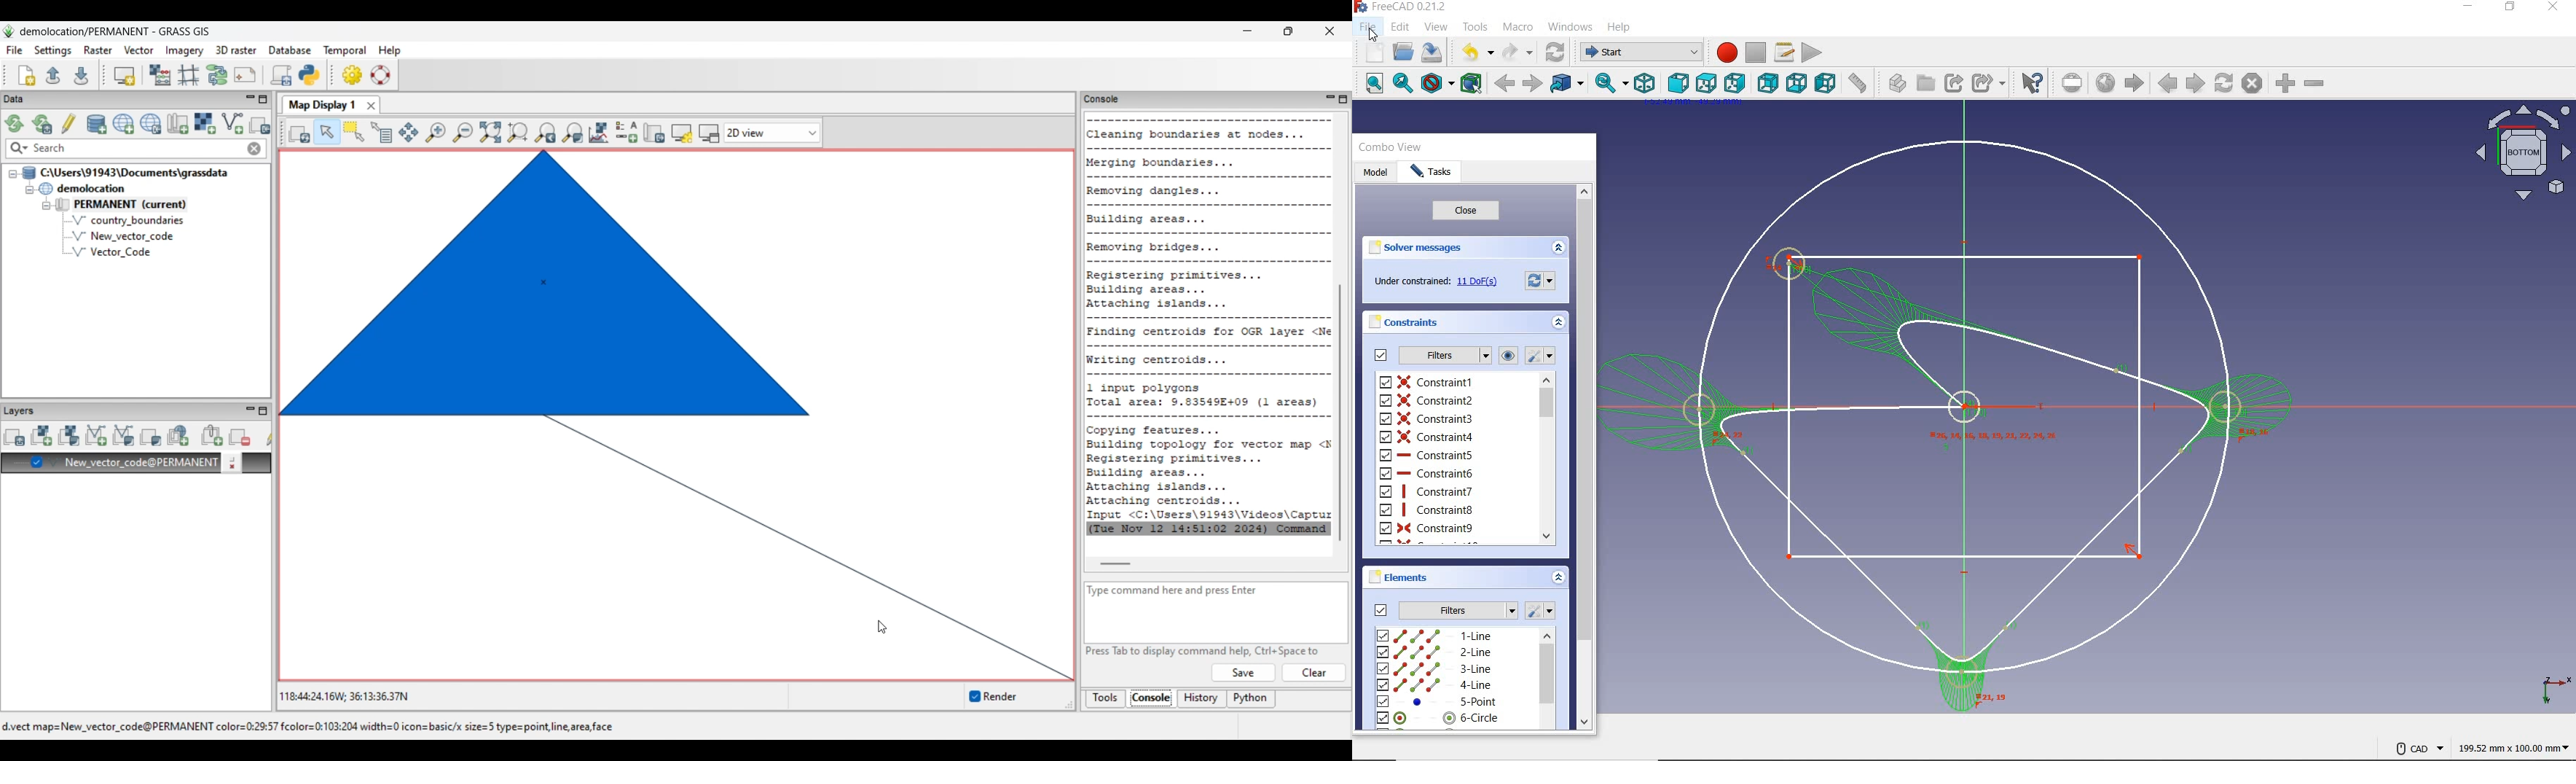  I want to click on redo, so click(1515, 52).